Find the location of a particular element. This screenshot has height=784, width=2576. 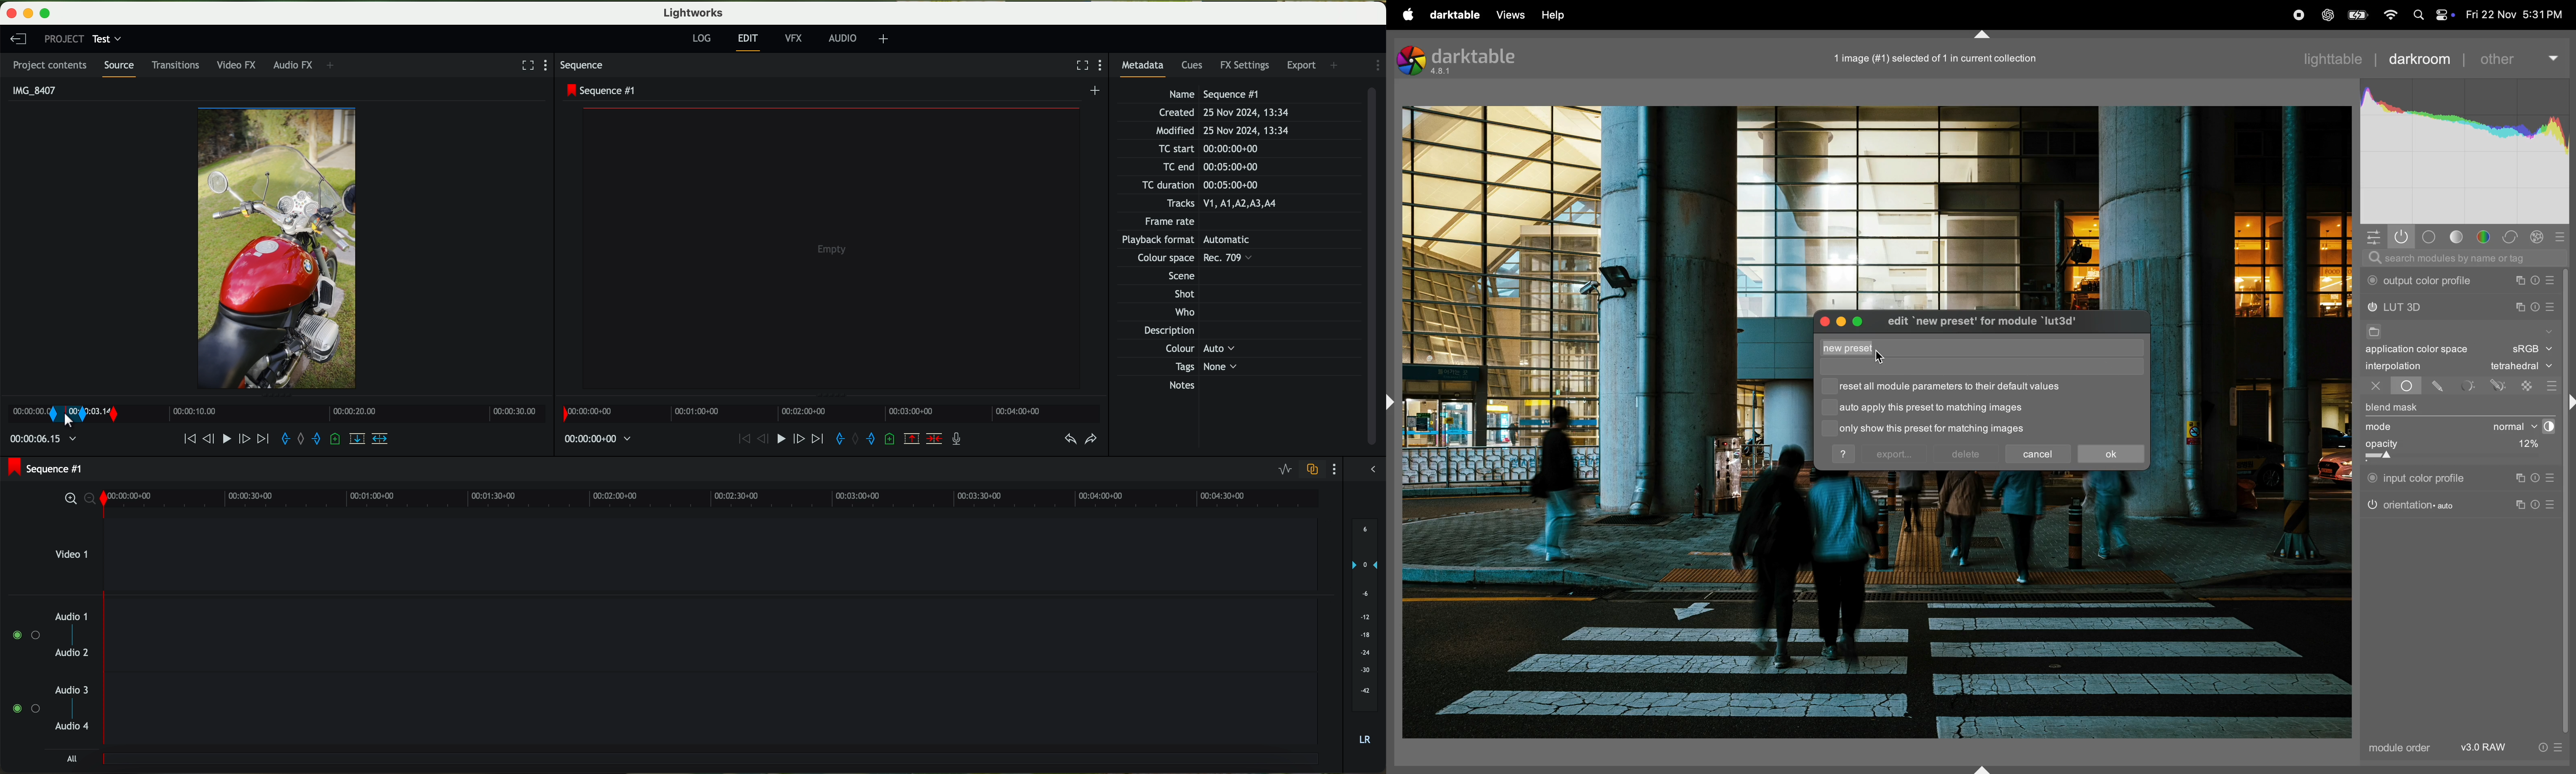

Tags None is located at coordinates (1203, 366).